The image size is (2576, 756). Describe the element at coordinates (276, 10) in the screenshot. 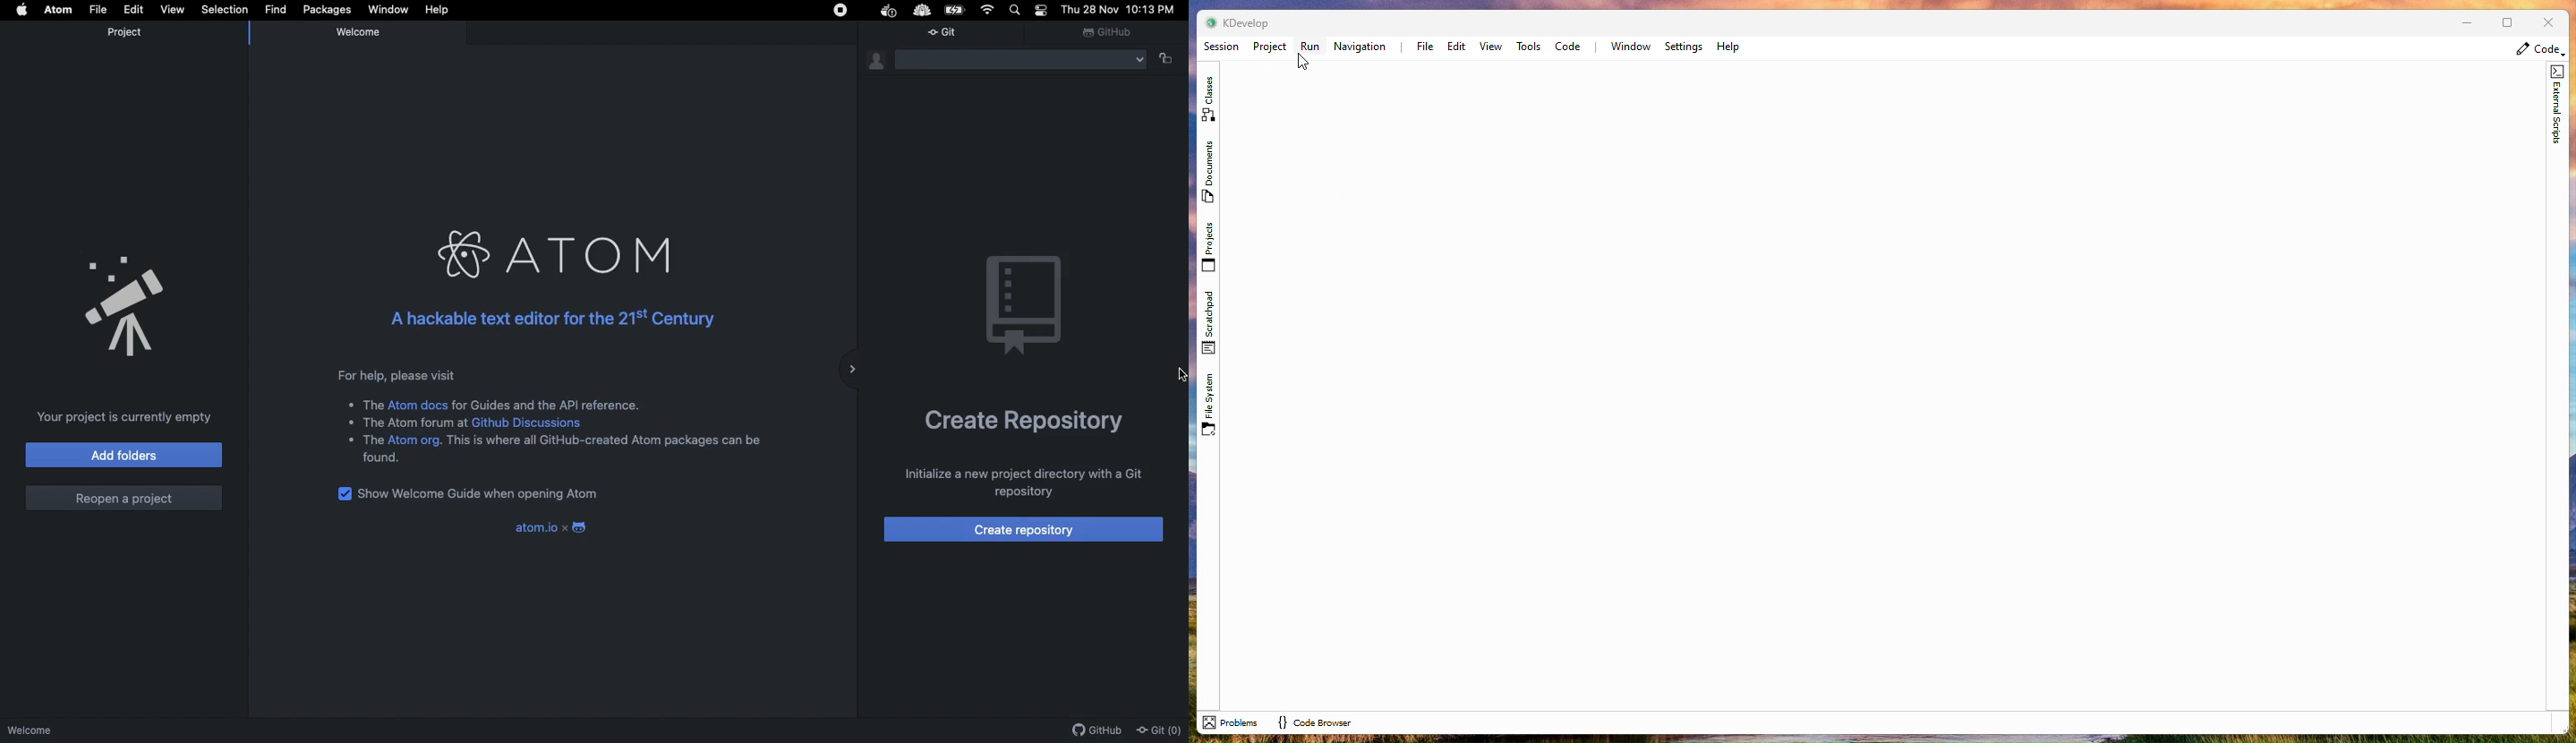

I see `Find` at that location.